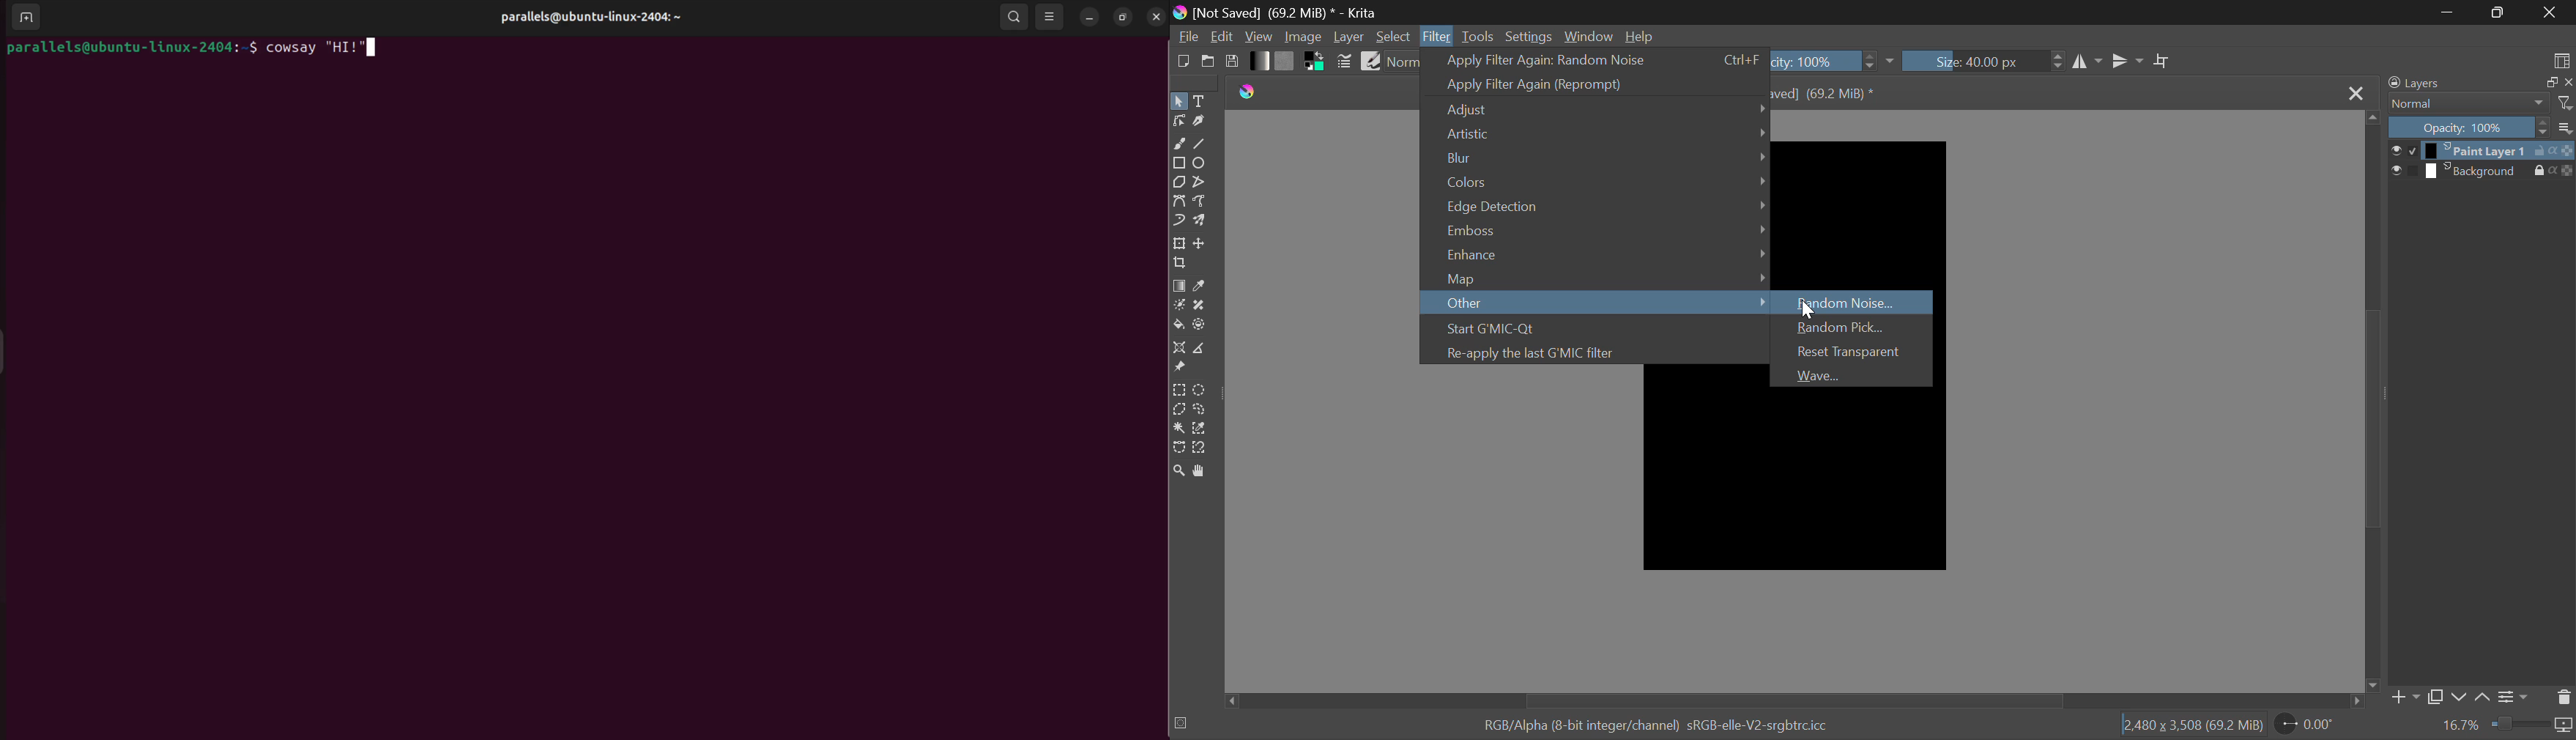 This screenshot has width=2576, height=756. I want to click on 2,480x3508 (69.2) mib, so click(2188, 728).